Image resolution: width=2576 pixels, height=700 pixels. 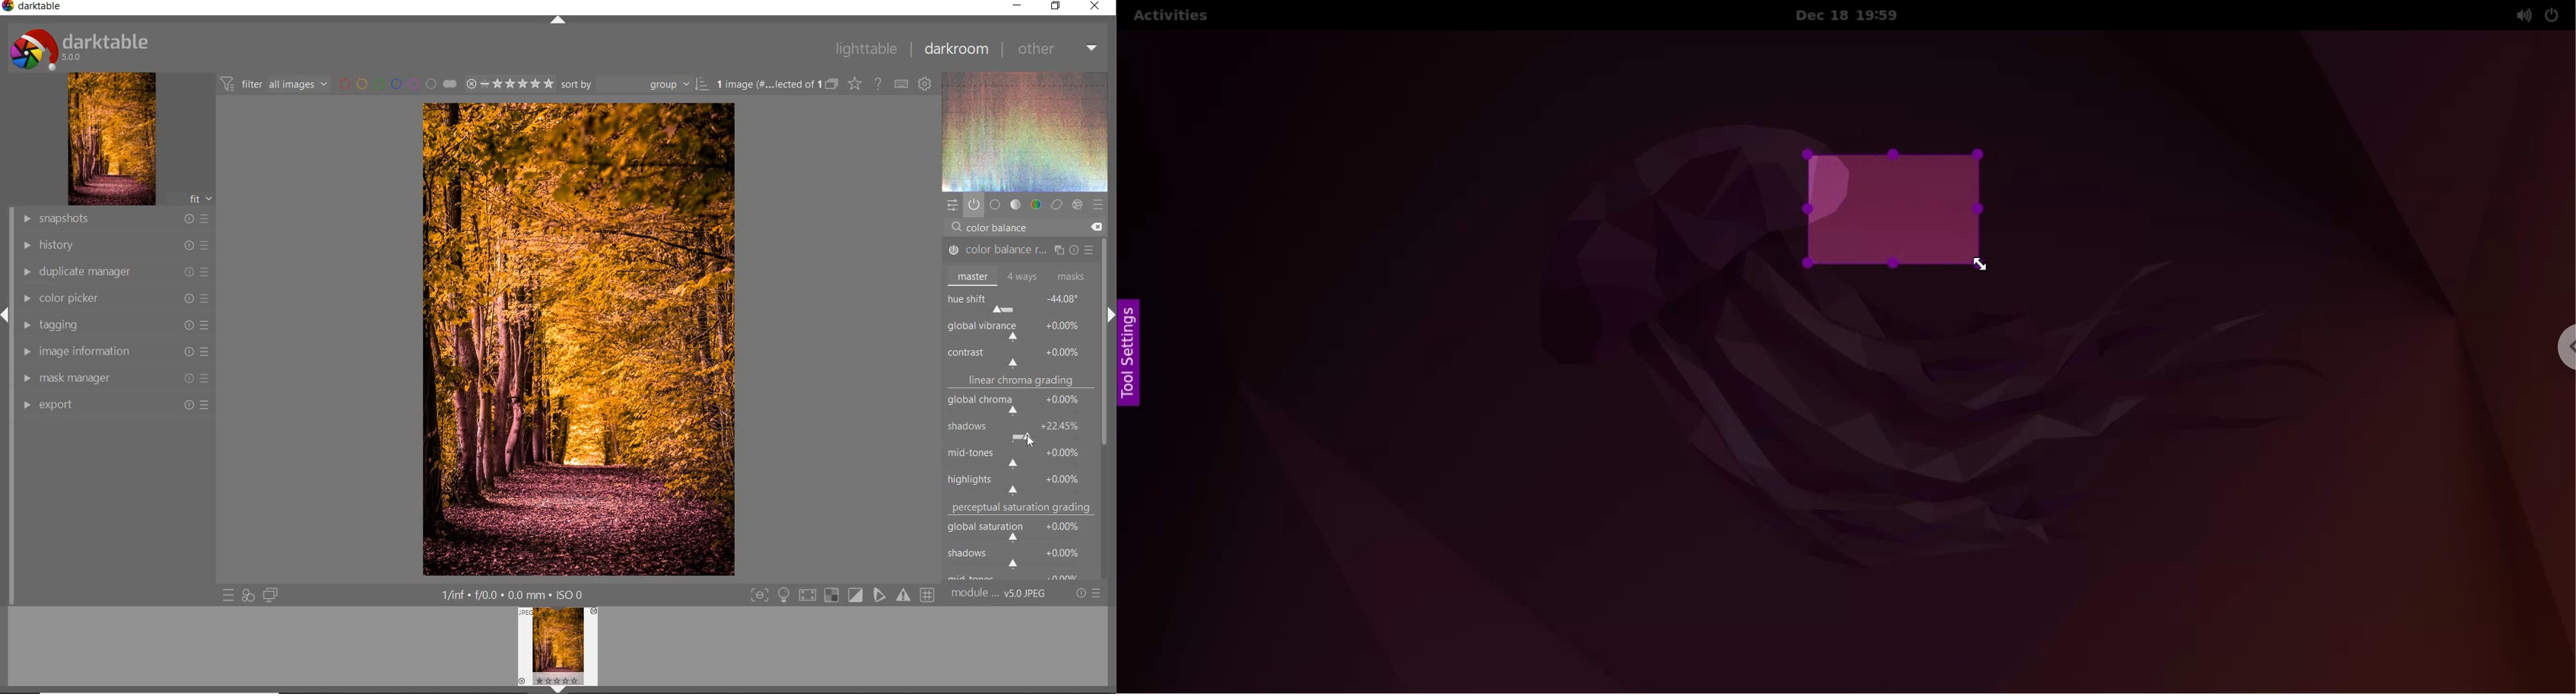 What do you see at coordinates (1021, 383) in the screenshot?
I see `linear chroma grading` at bounding box center [1021, 383].